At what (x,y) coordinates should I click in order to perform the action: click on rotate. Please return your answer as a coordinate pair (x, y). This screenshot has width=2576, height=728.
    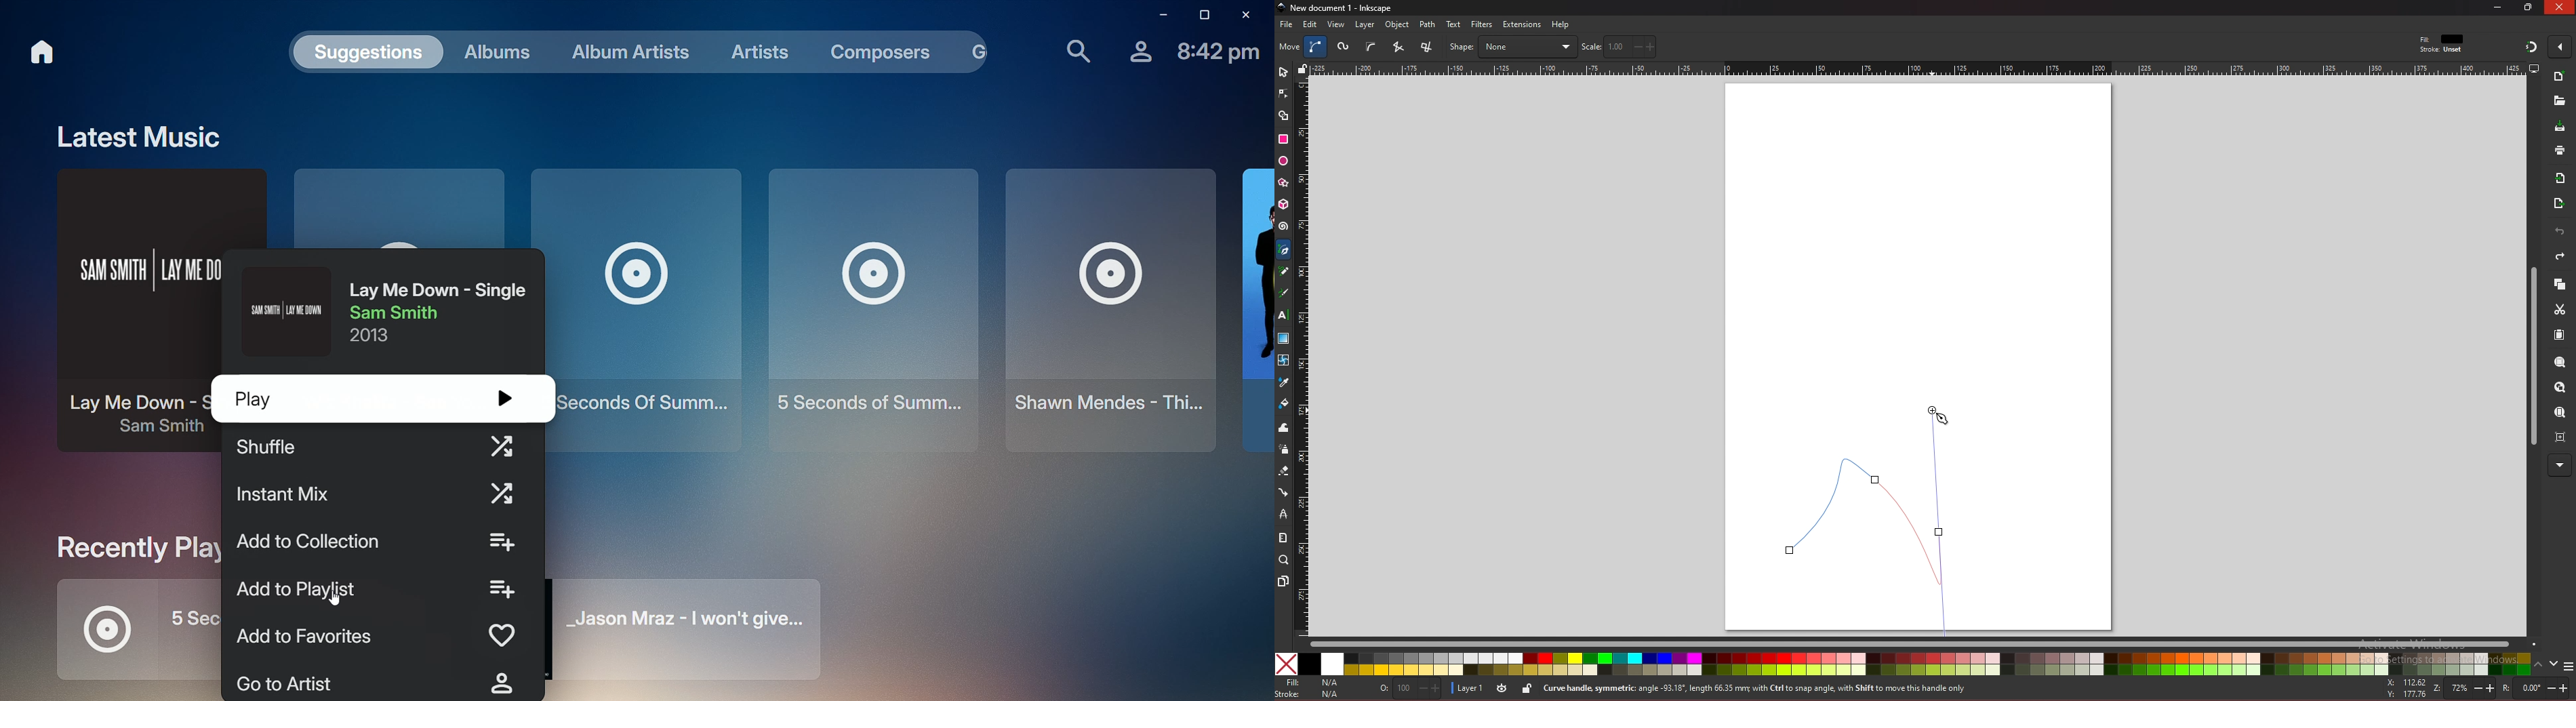
    Looking at the image, I should click on (2537, 688).